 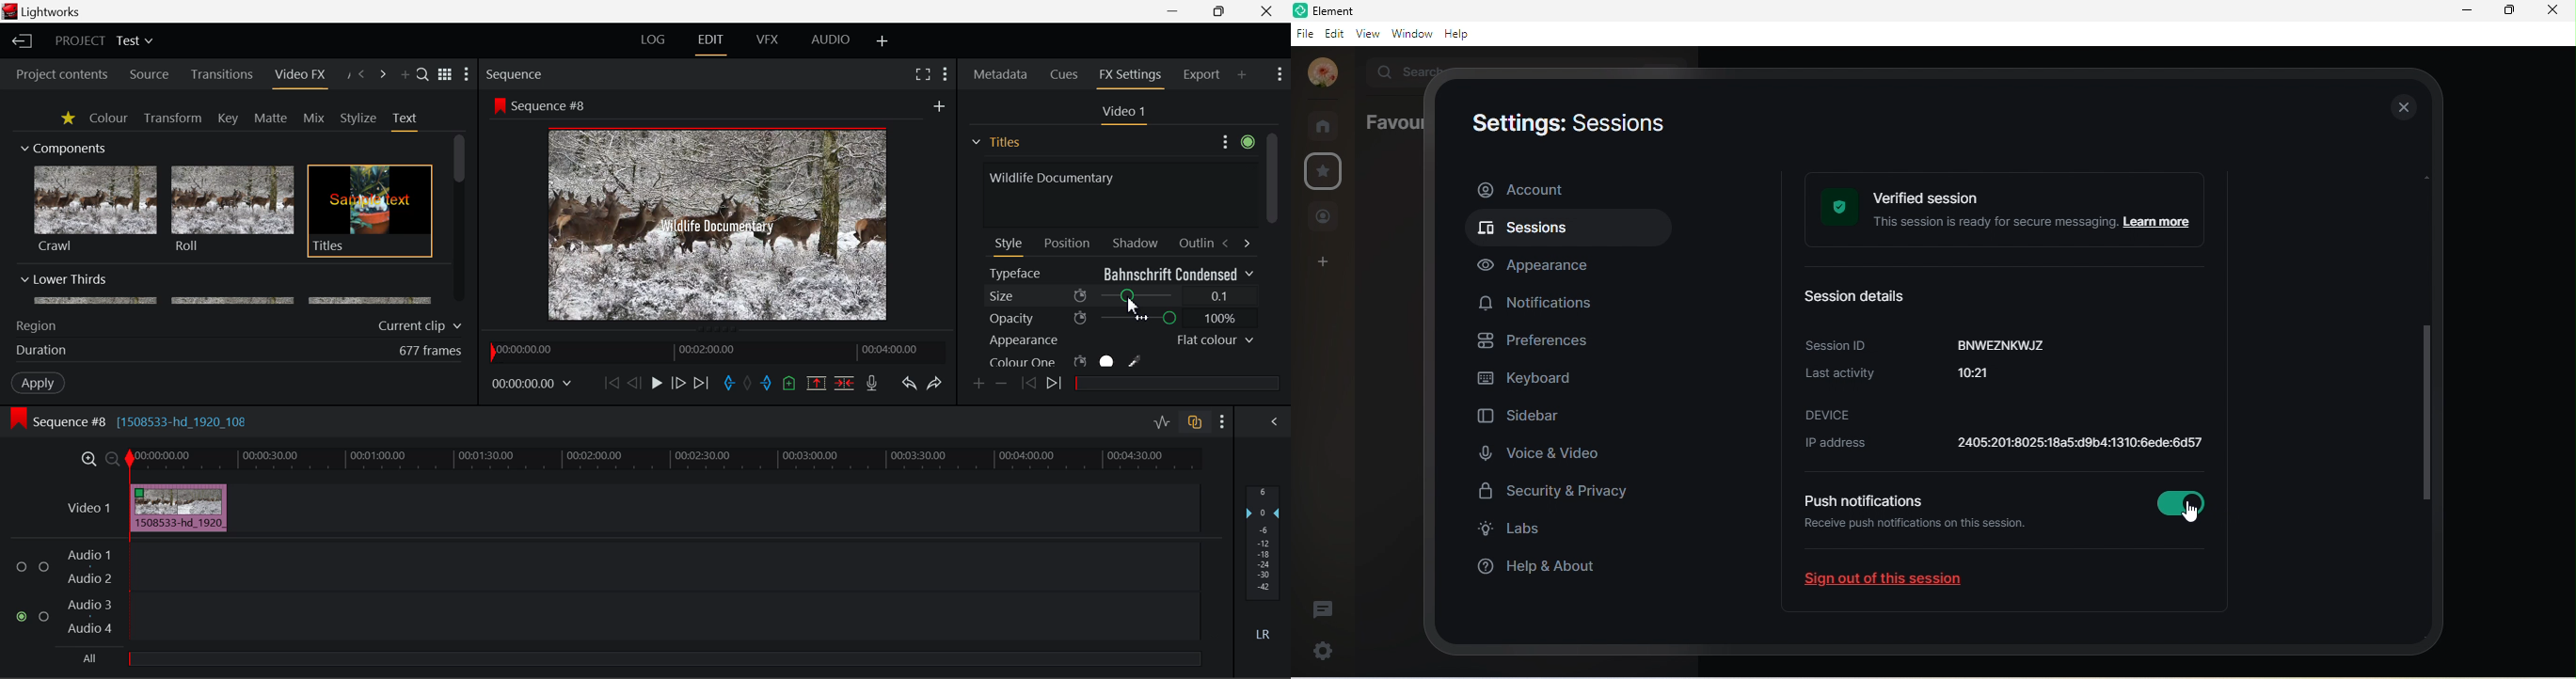 What do you see at coordinates (1566, 189) in the screenshot?
I see `account` at bounding box center [1566, 189].